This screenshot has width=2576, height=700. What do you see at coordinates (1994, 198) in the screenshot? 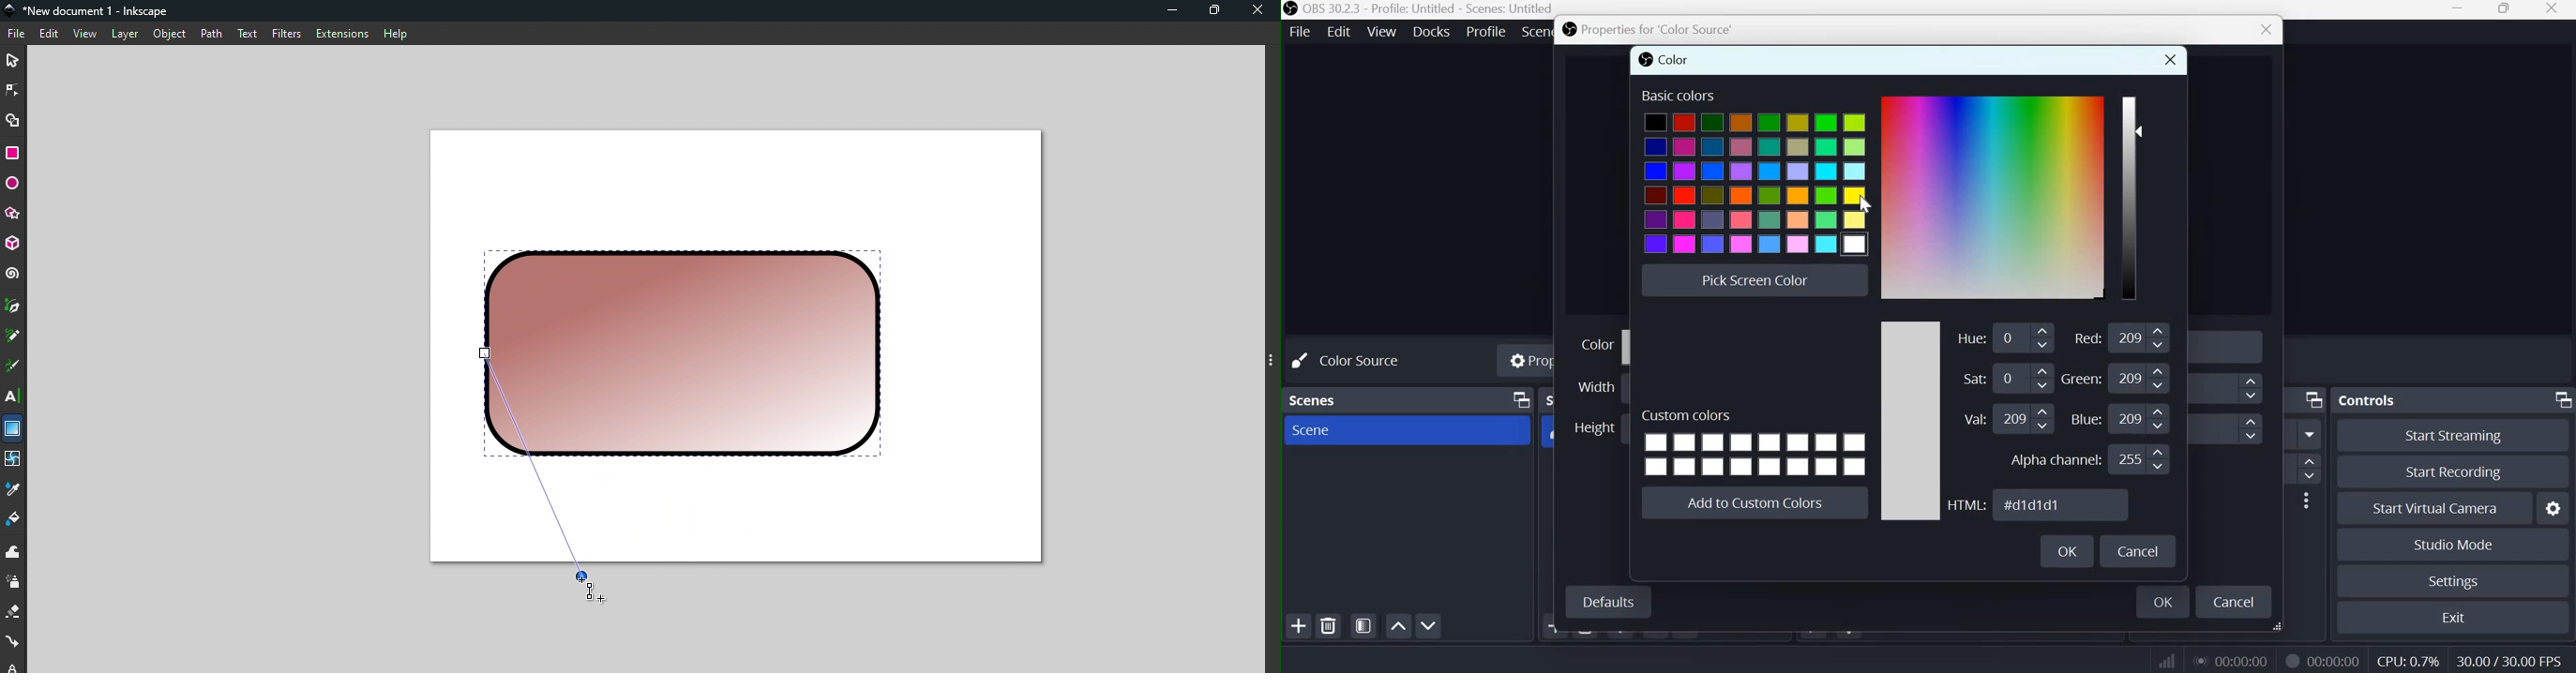
I see `Color Gradient Box` at bounding box center [1994, 198].